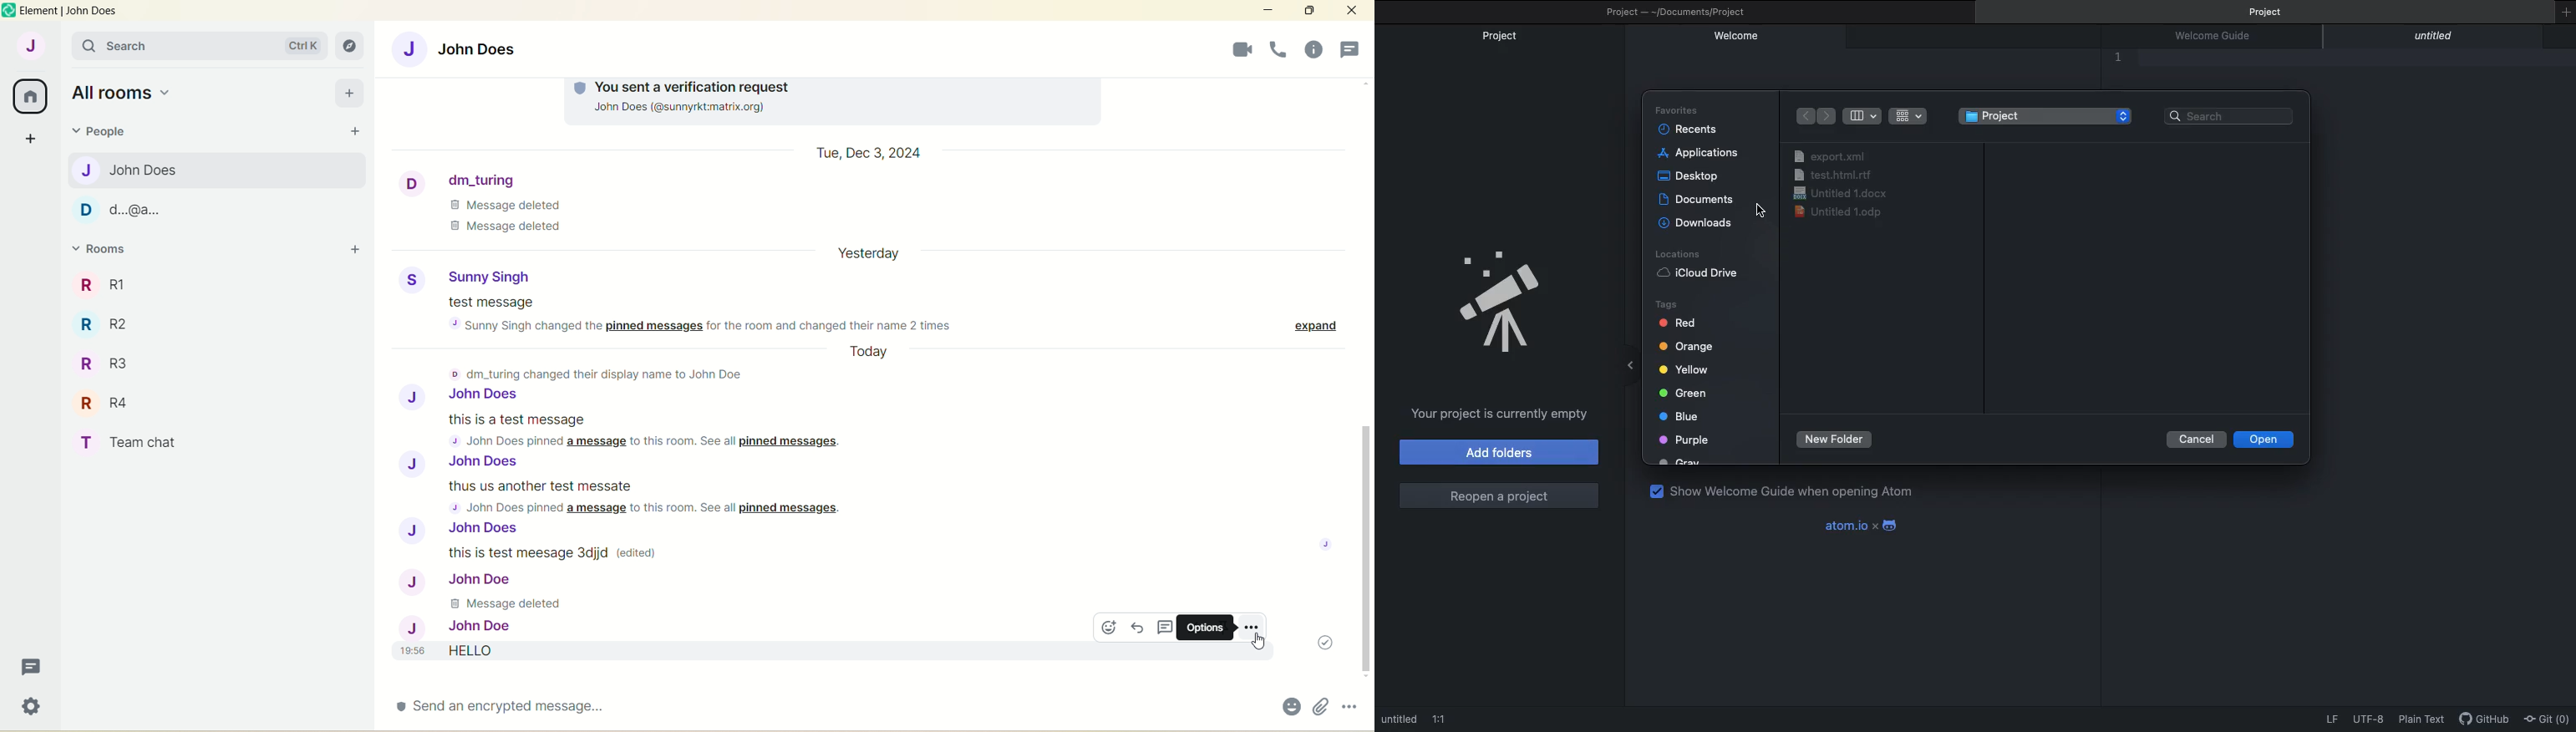  I want to click on start chat, so click(354, 133).